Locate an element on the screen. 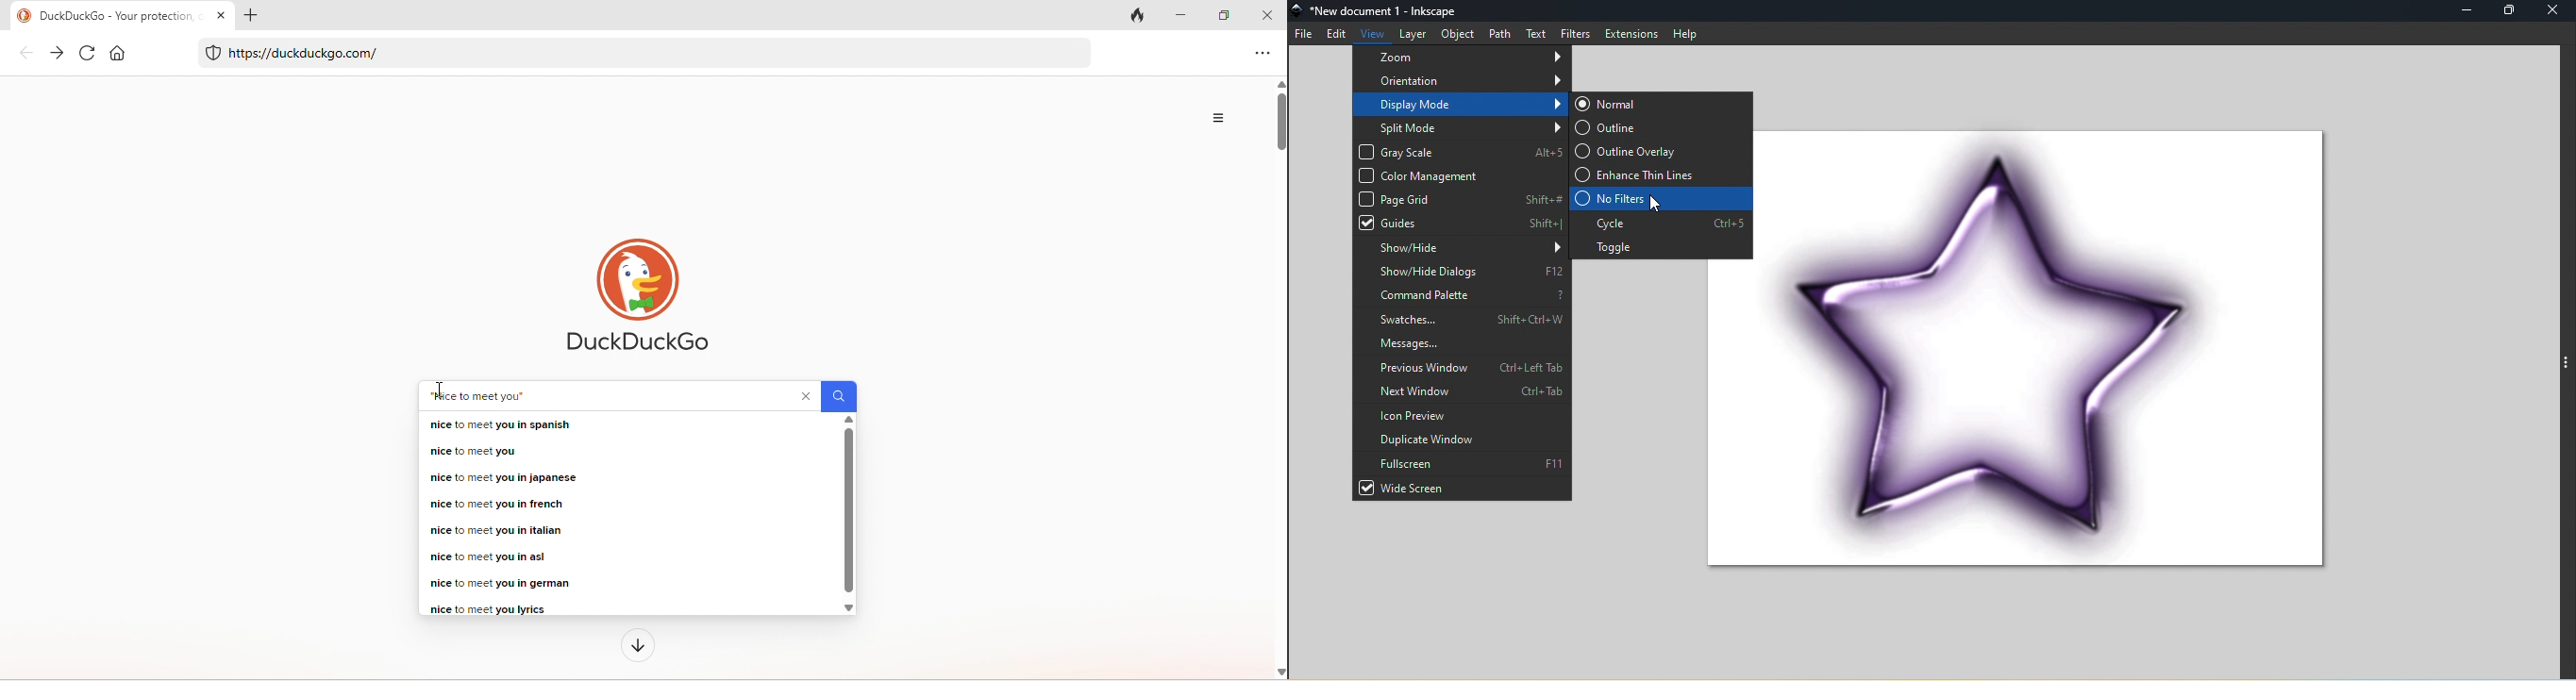 The height and width of the screenshot is (700, 2576). Zoom is located at coordinates (1462, 57).